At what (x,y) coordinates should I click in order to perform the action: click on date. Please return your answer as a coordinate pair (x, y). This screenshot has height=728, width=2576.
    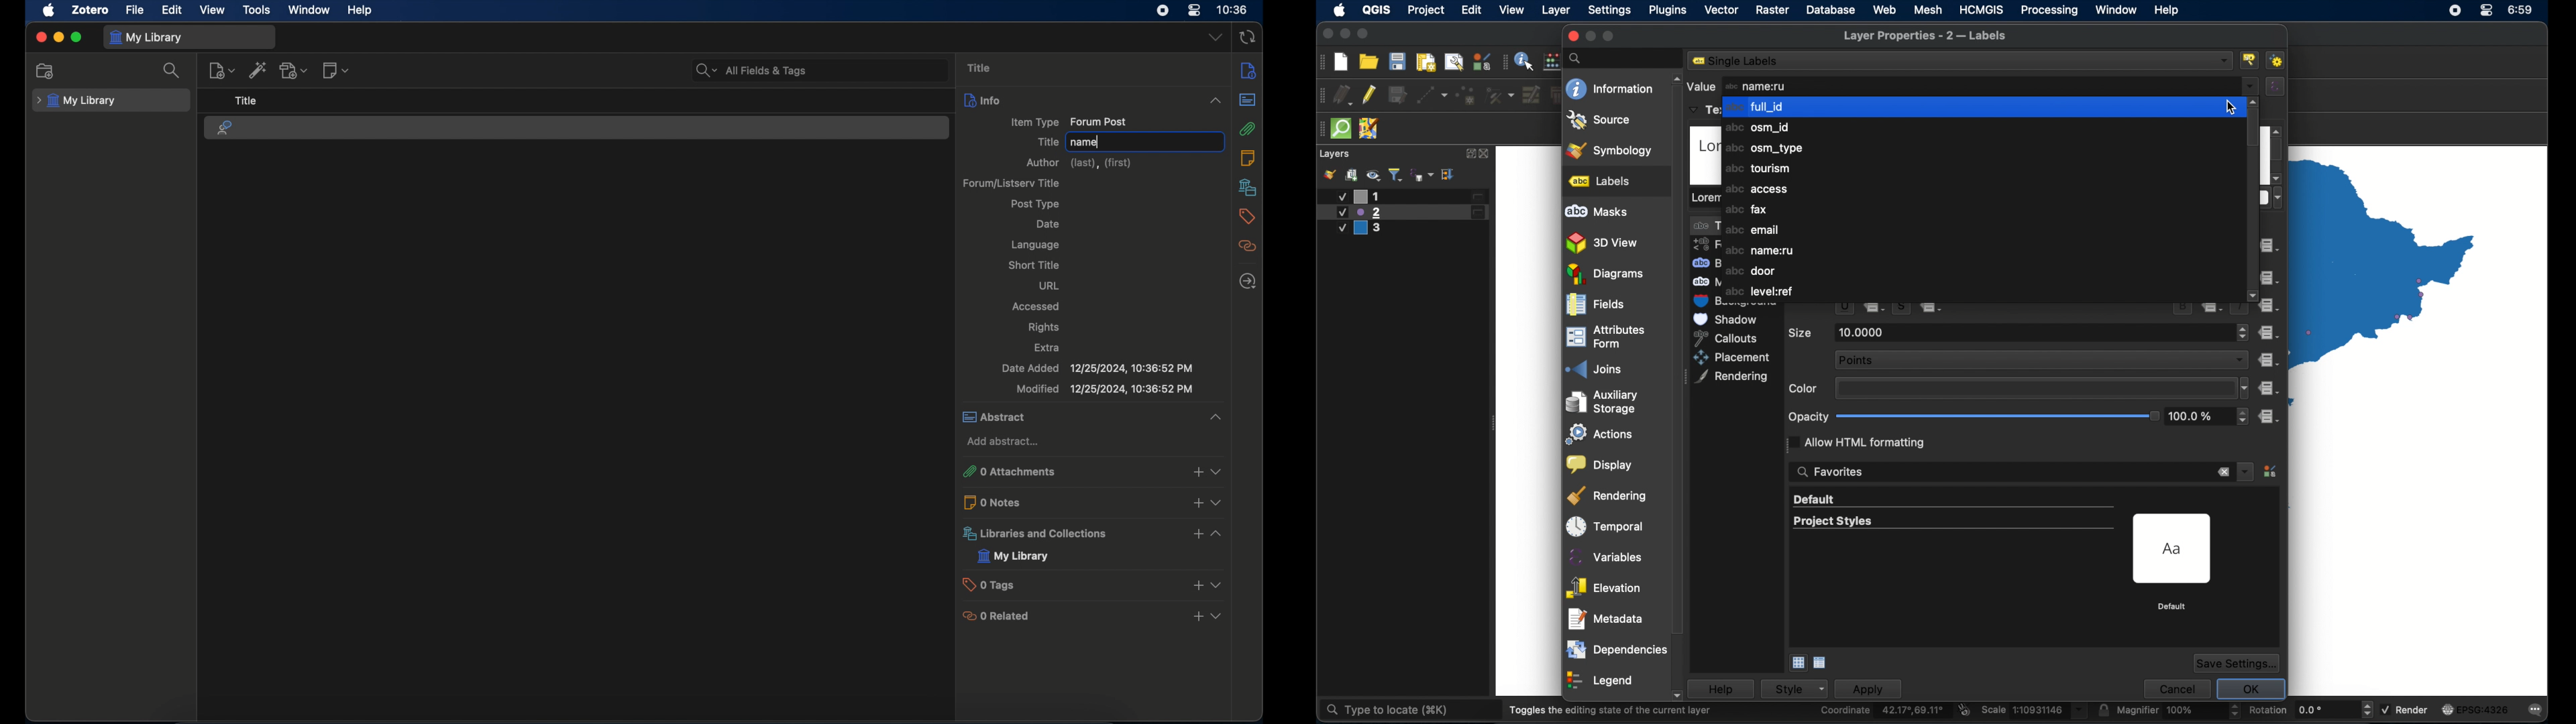
    Looking at the image, I should click on (1050, 223).